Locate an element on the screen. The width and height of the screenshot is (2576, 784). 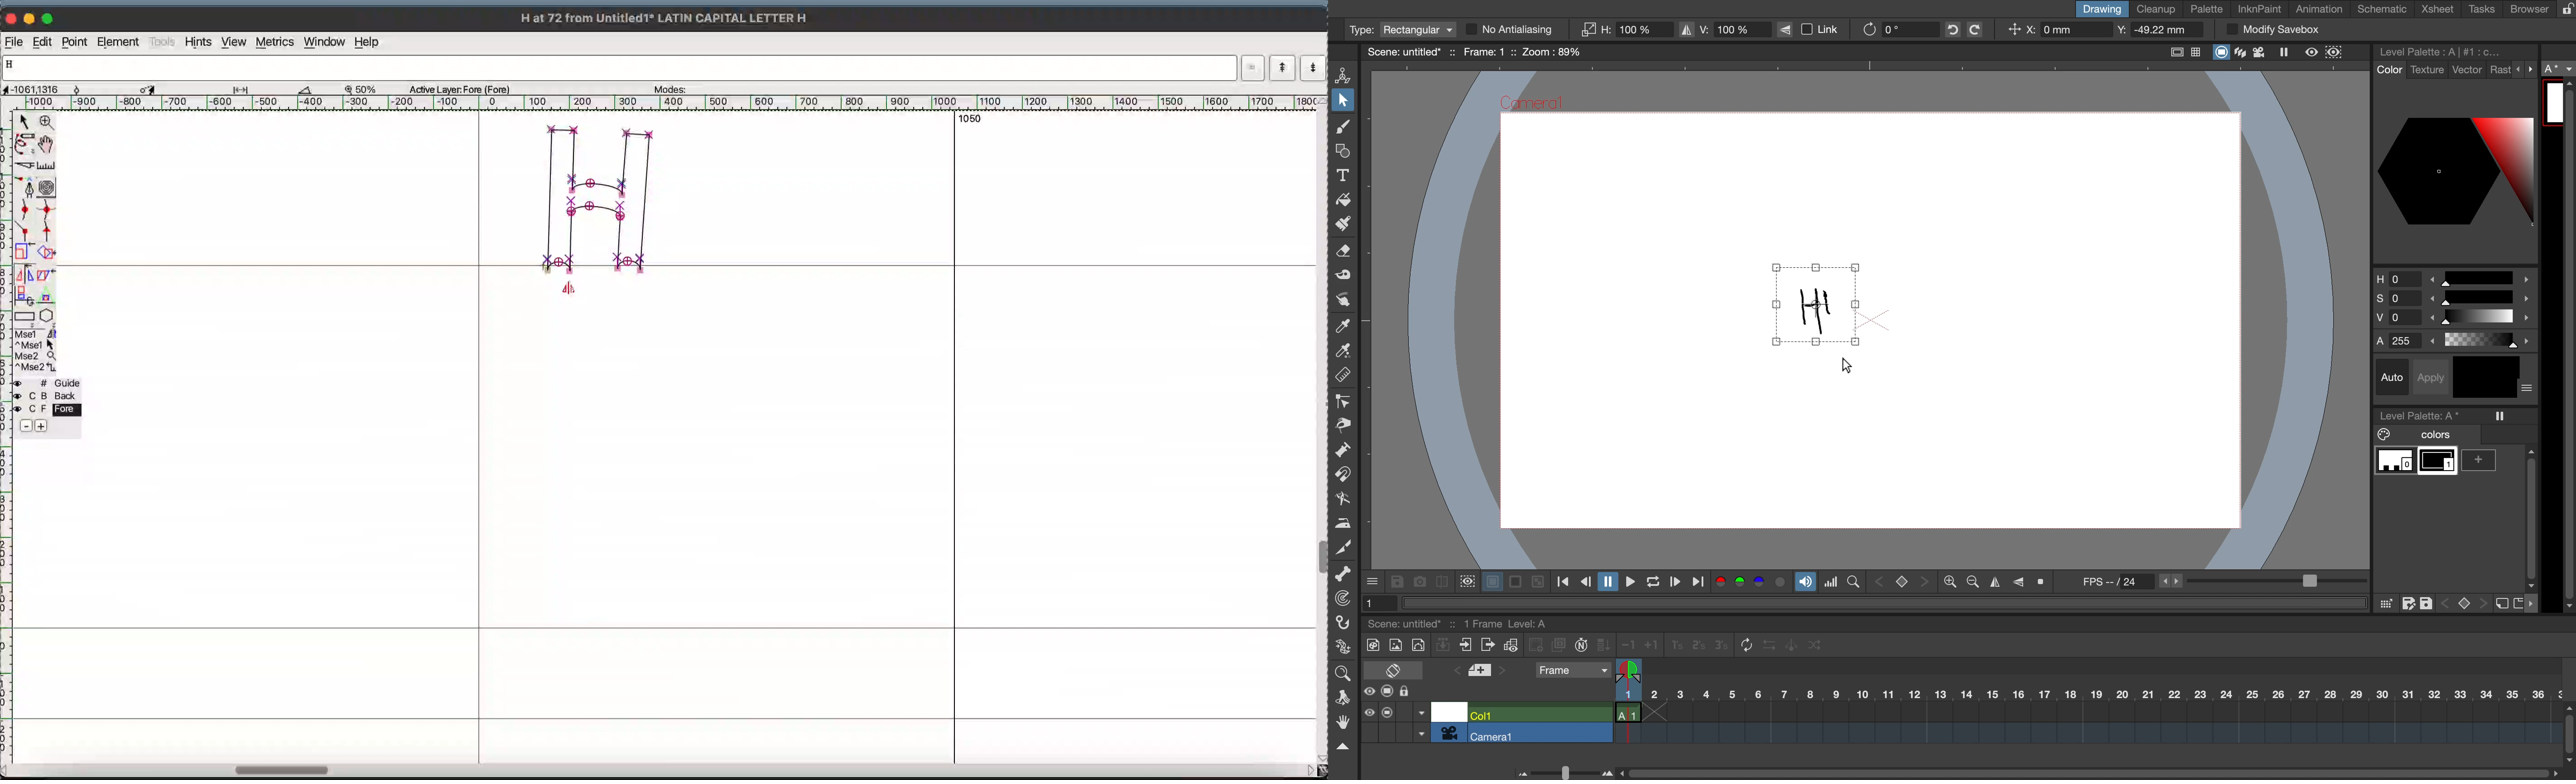
tape tool is located at coordinates (1341, 276).